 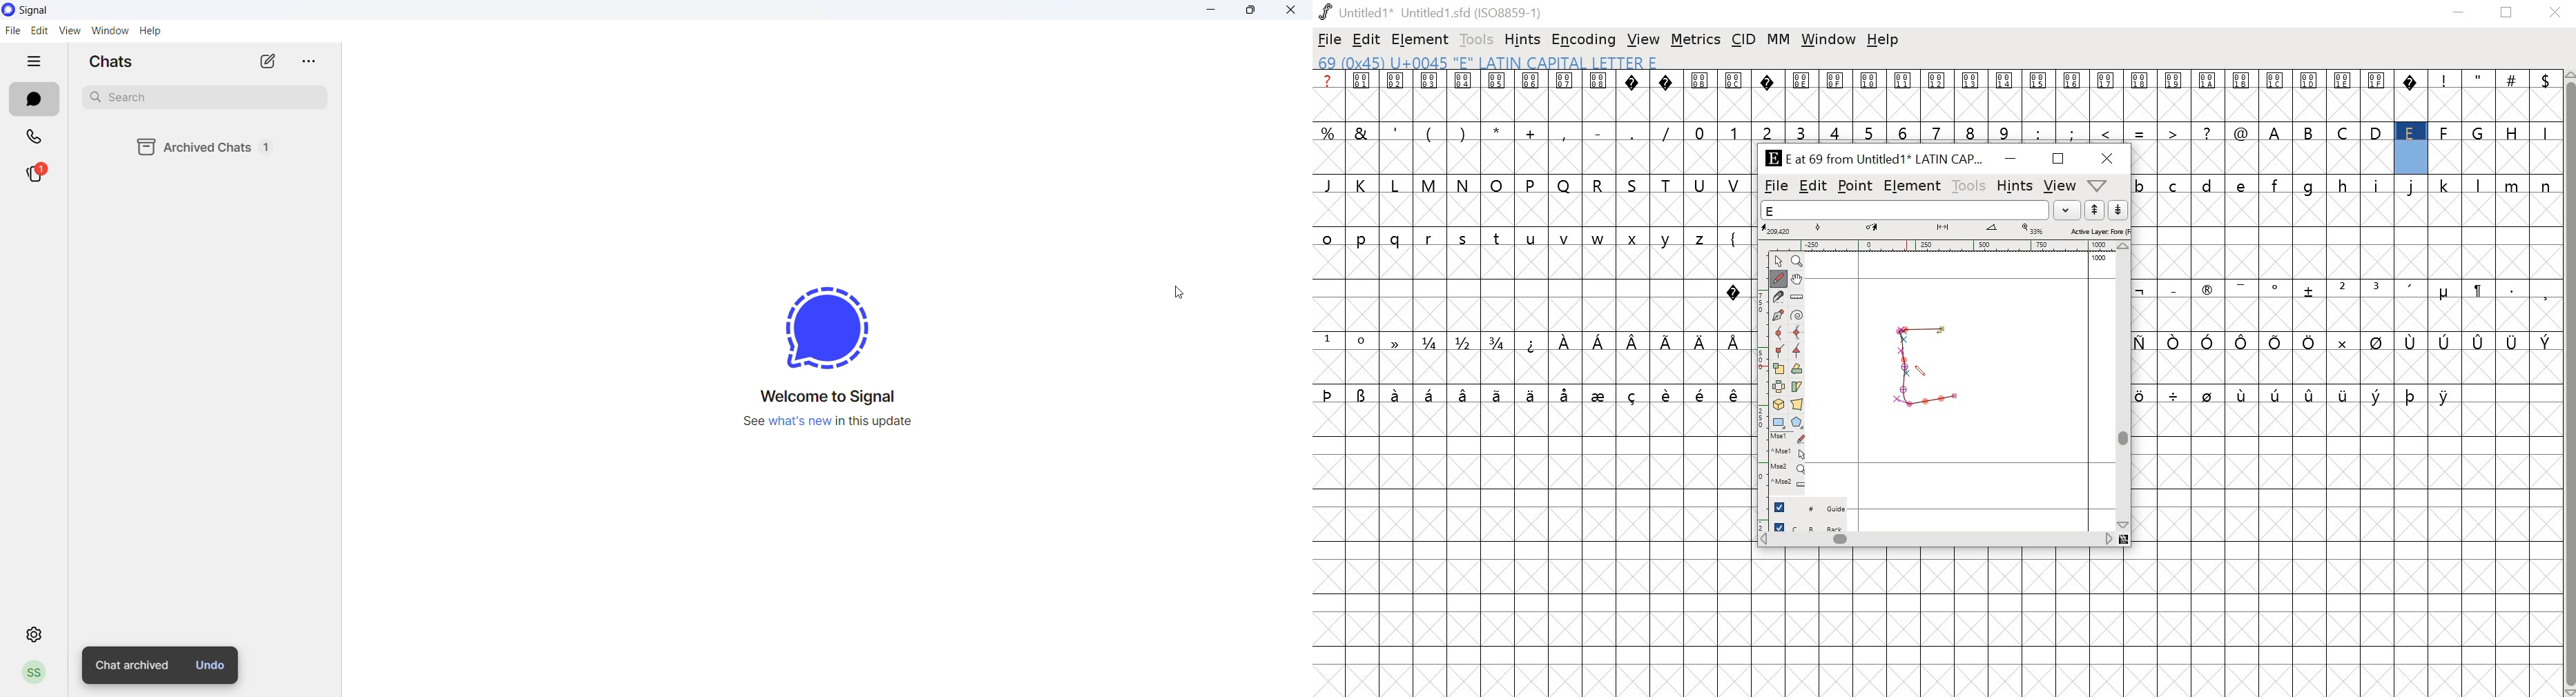 What do you see at coordinates (1491, 63) in the screenshot?
I see `69 (0x45) U+0045 "E" LATIN CAPITAL Letter E` at bounding box center [1491, 63].